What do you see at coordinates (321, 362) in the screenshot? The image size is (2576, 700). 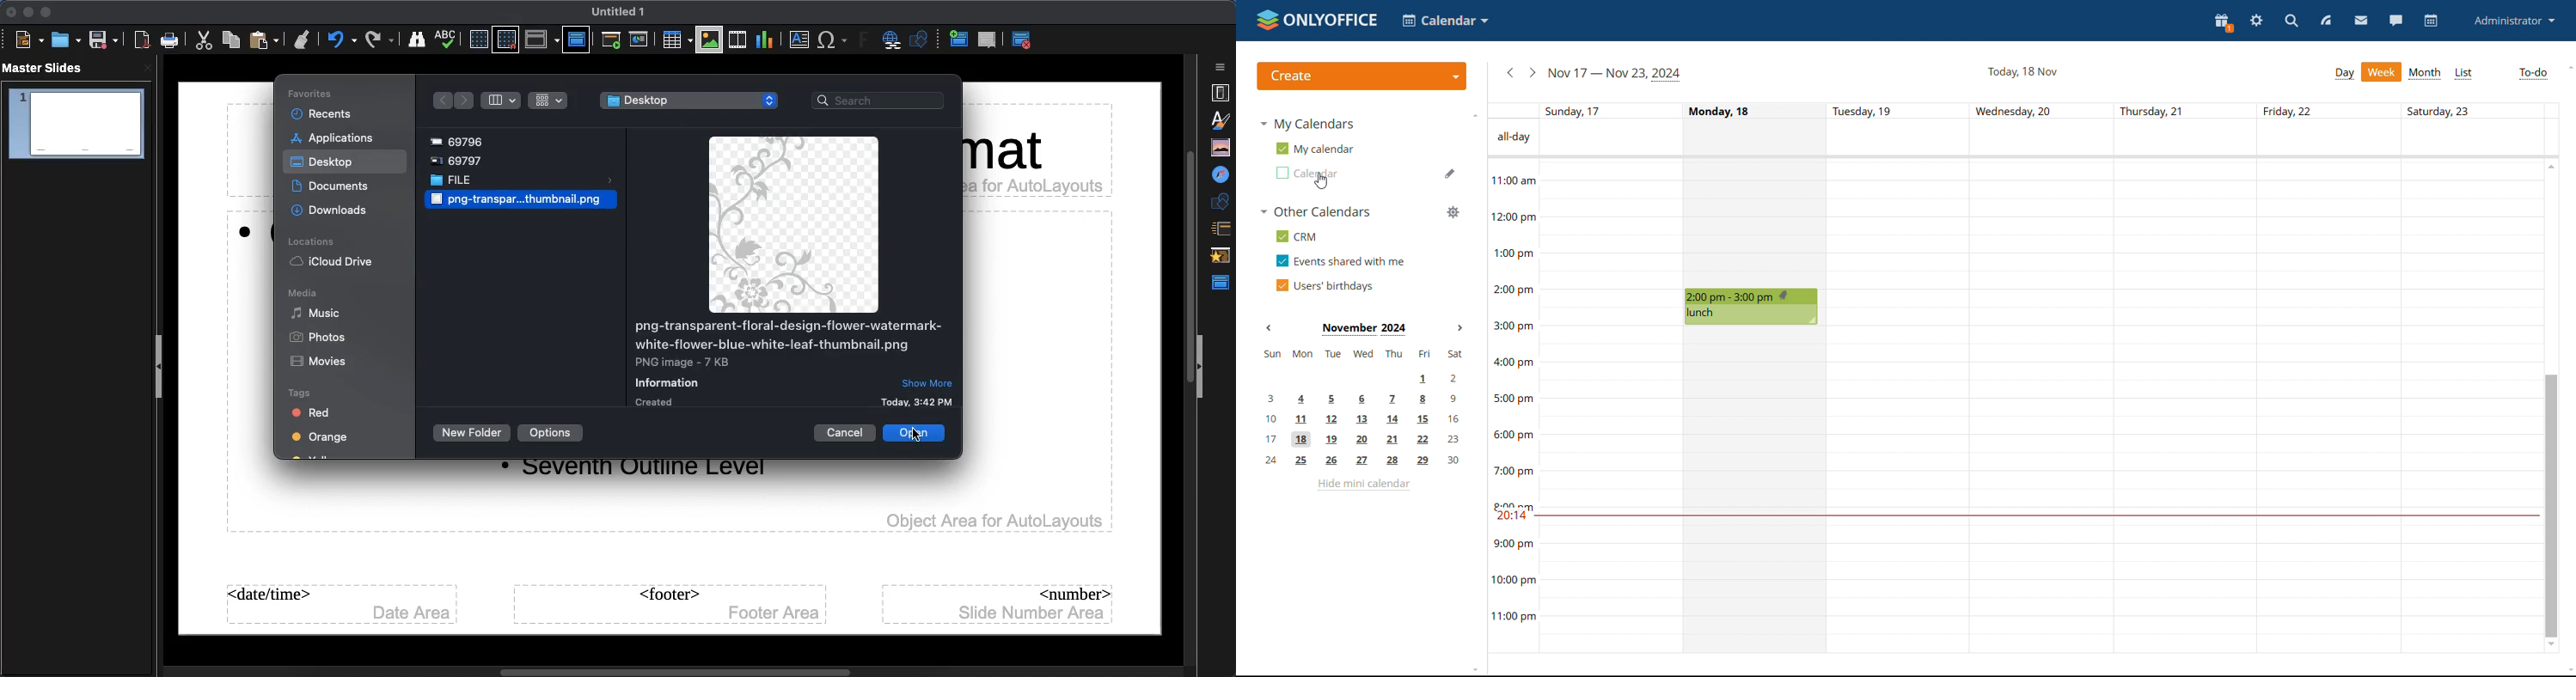 I see `Movies` at bounding box center [321, 362].